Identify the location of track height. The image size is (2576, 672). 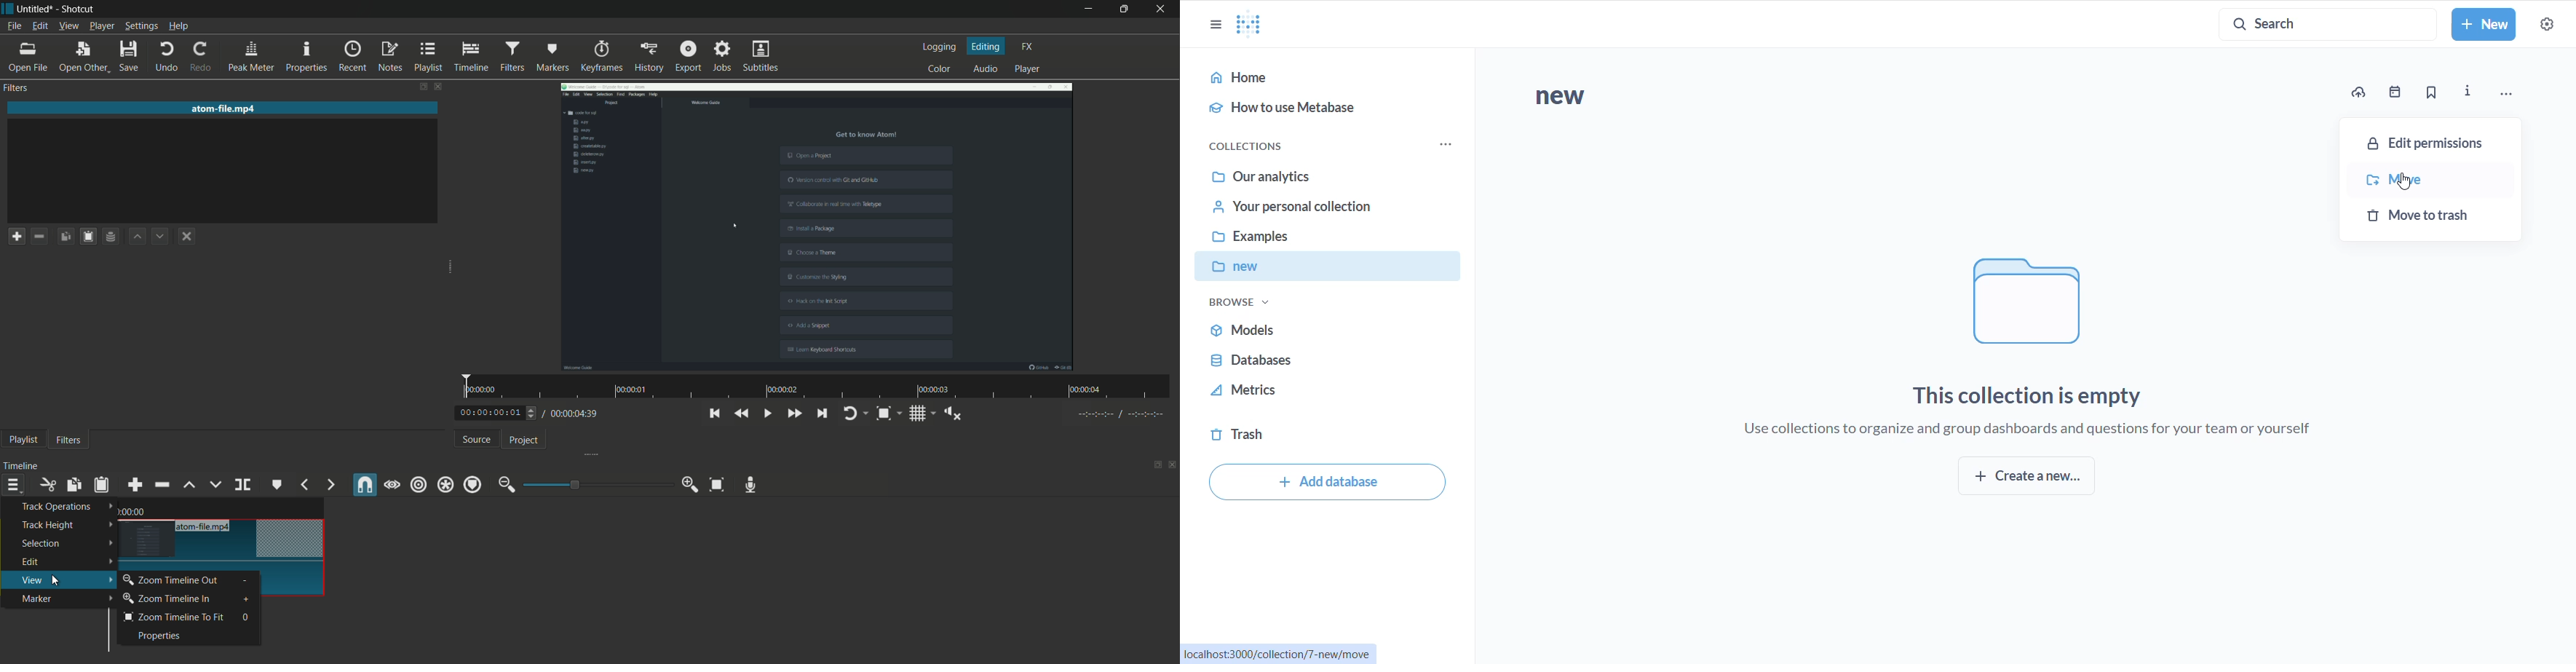
(66, 526).